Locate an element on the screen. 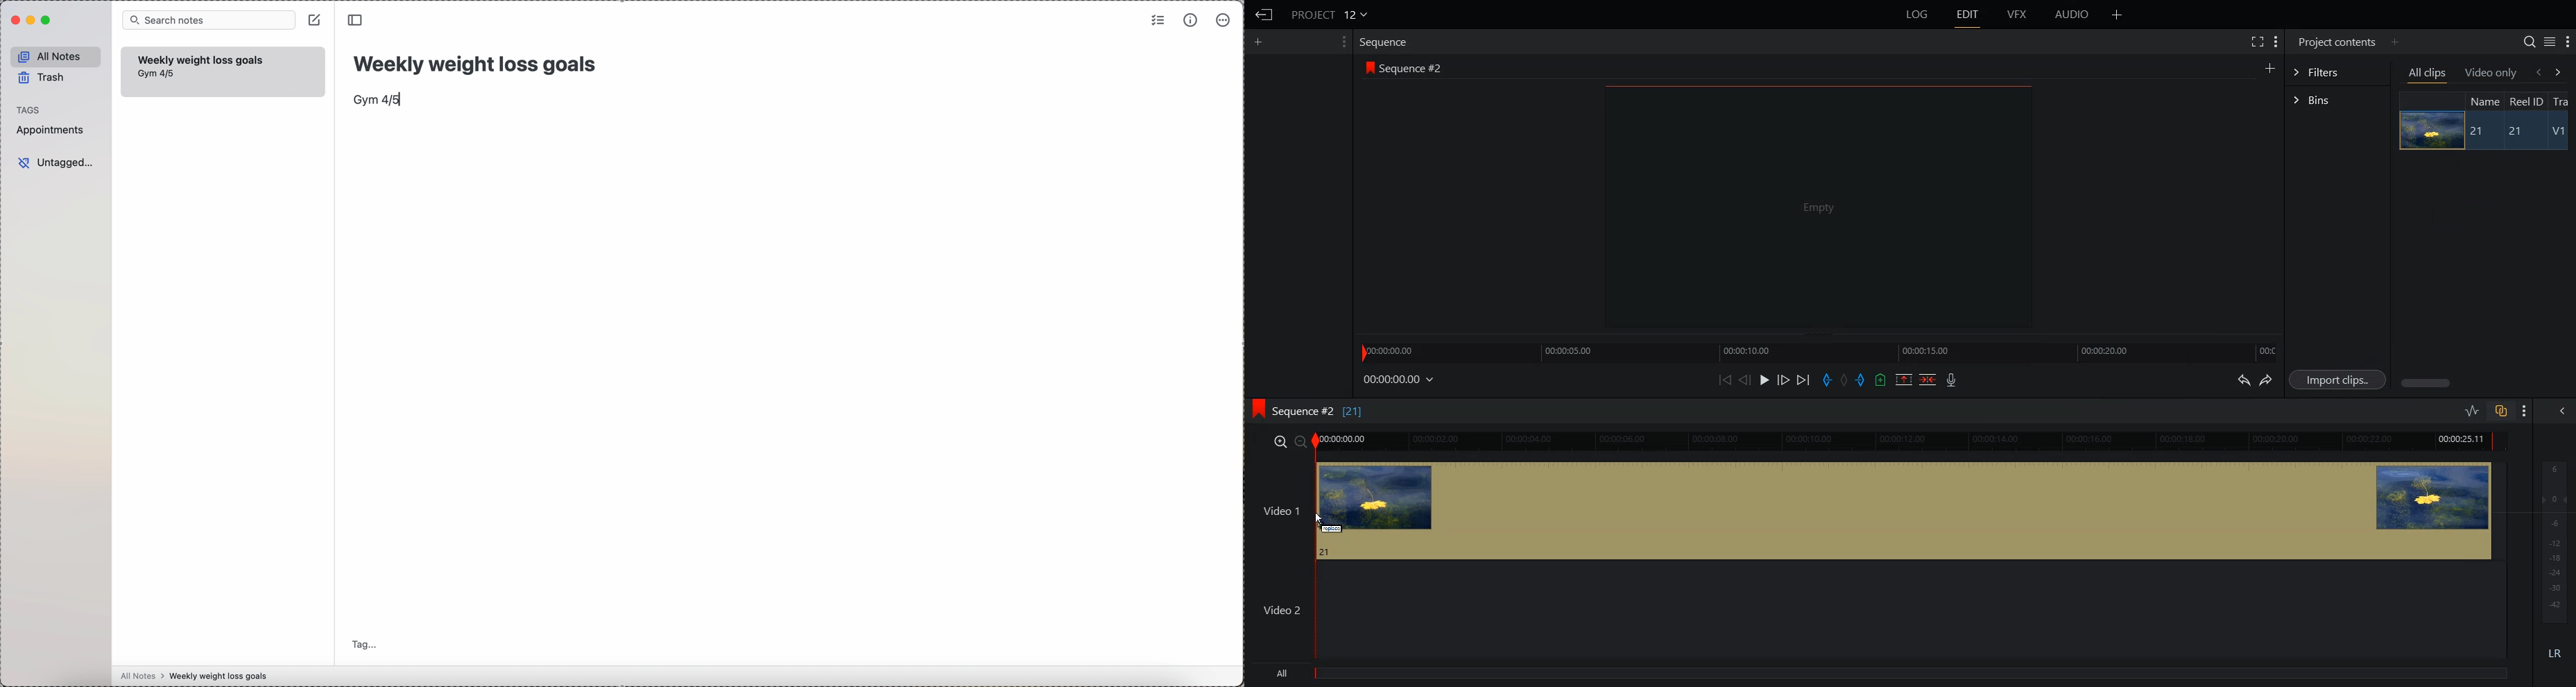 This screenshot has width=2576, height=700. Remove the mark section is located at coordinates (1904, 380).